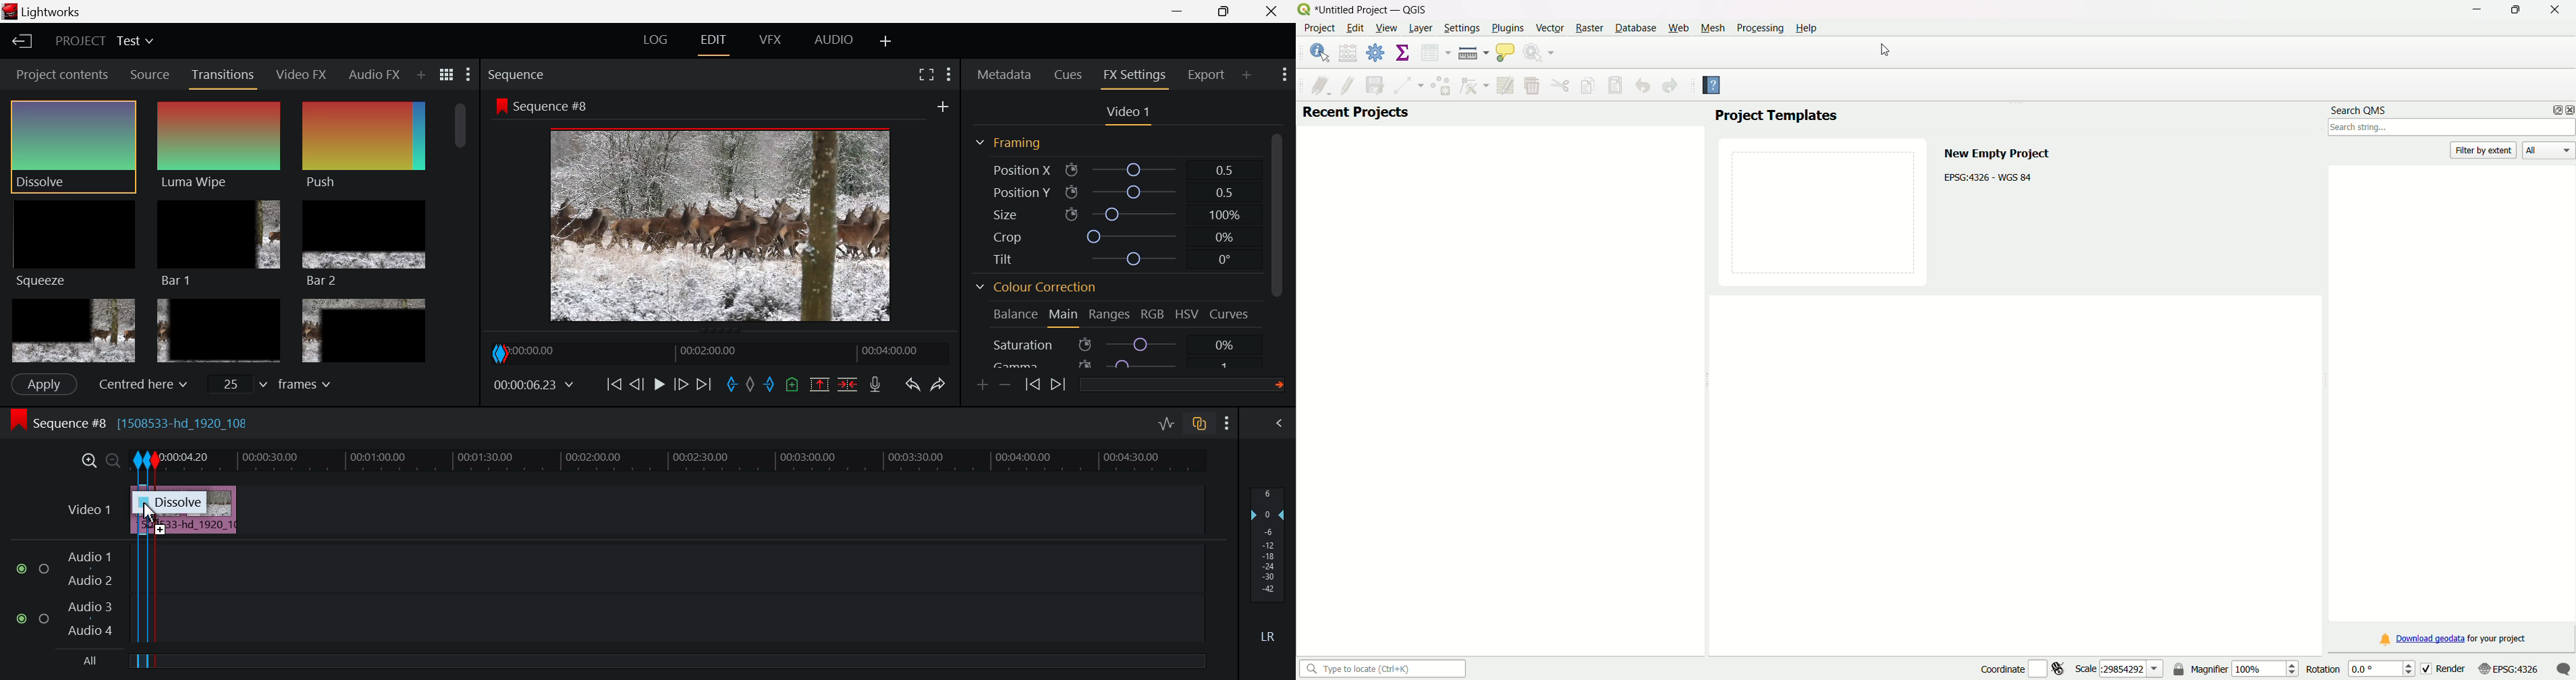 This screenshot has height=700, width=2576. I want to click on Dissolve Effect, so click(223, 149).